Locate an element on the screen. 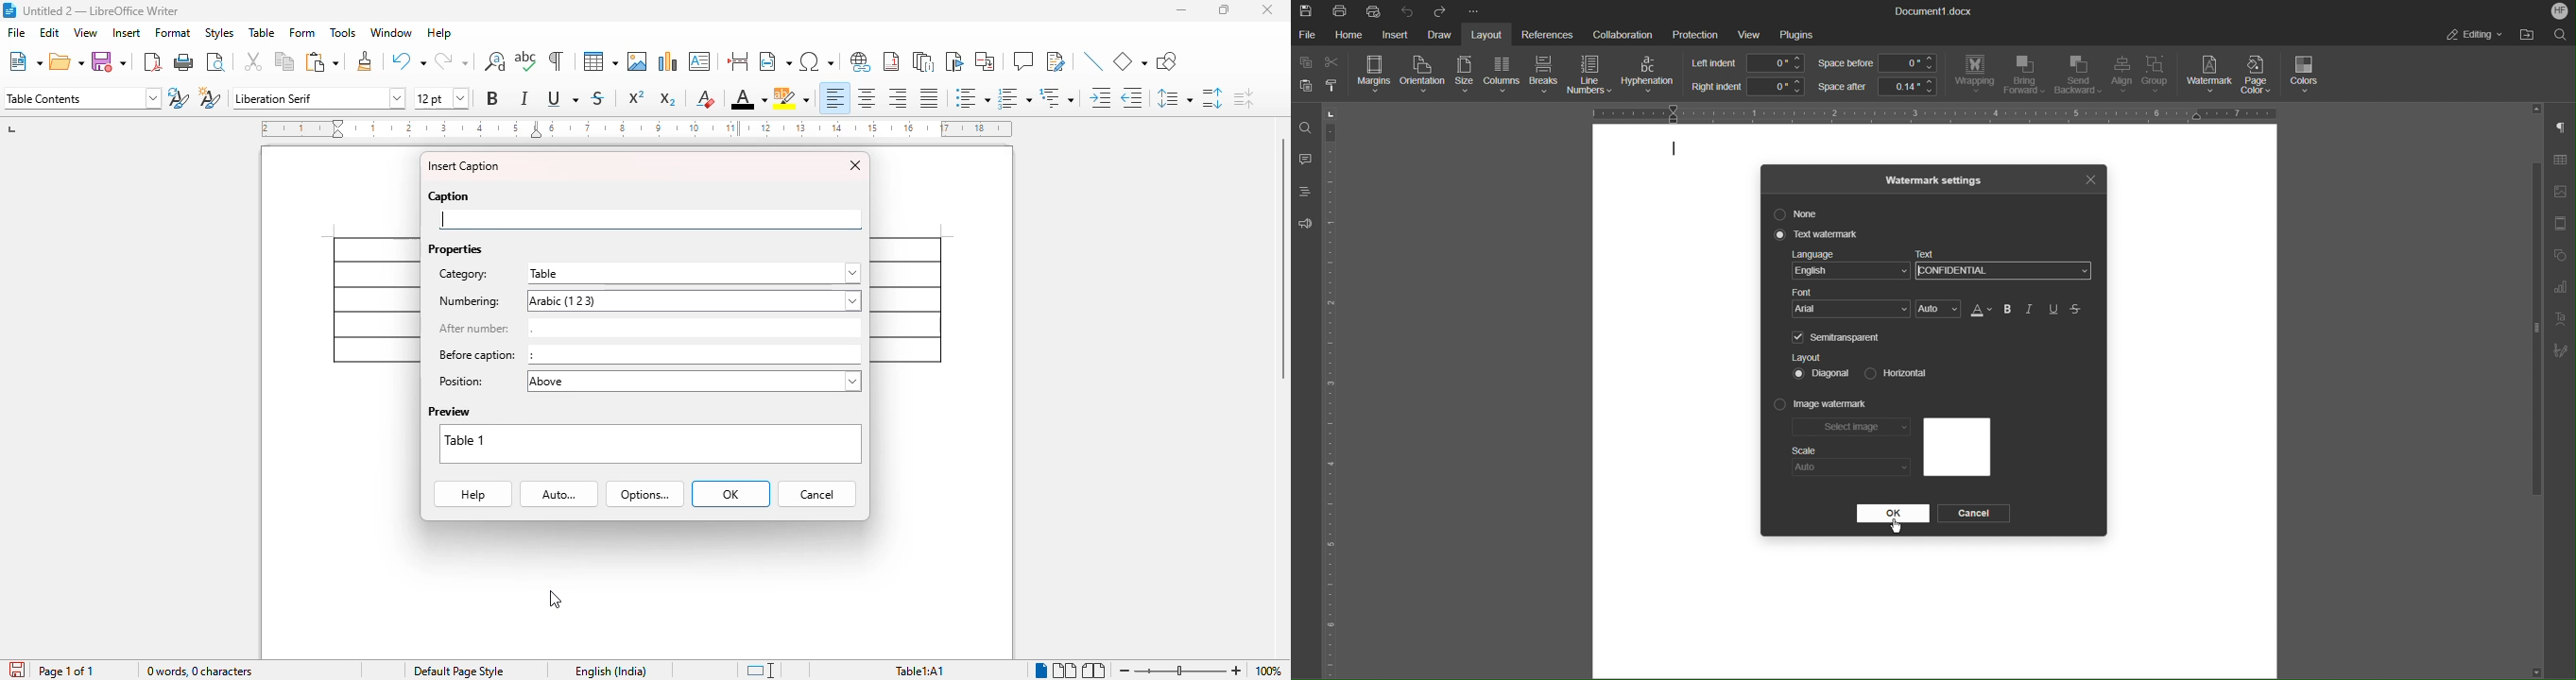  insert page break is located at coordinates (737, 60).